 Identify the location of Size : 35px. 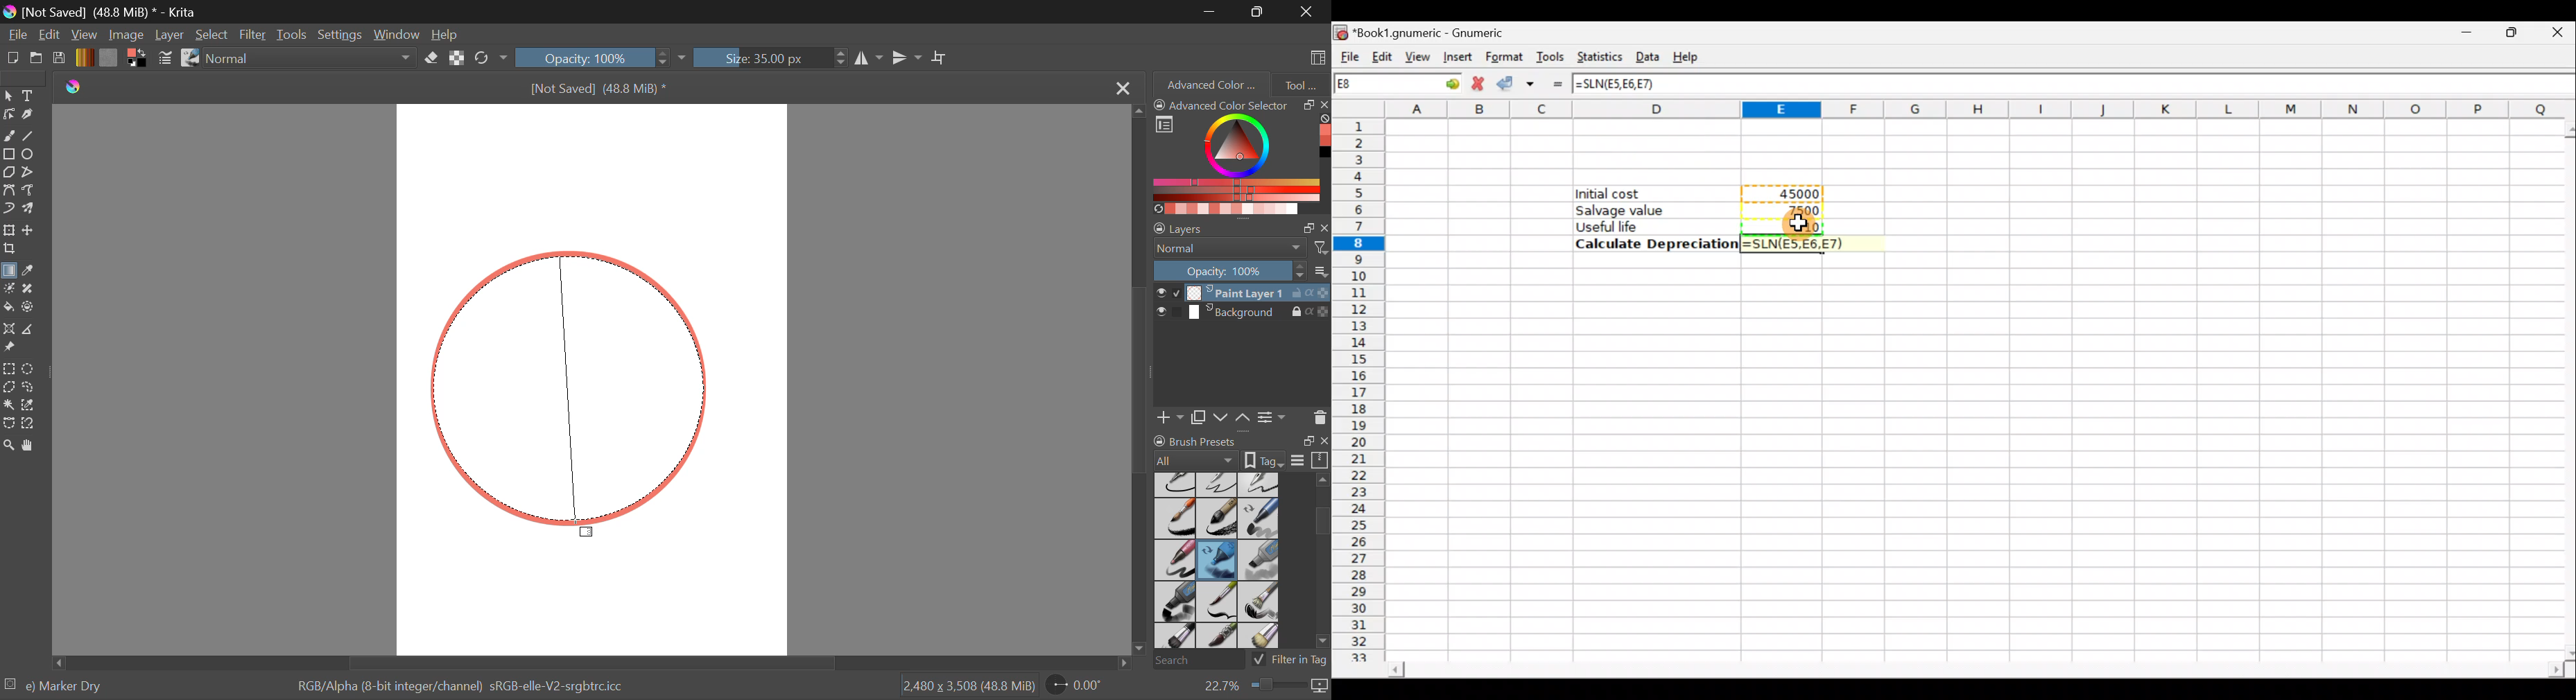
(770, 58).